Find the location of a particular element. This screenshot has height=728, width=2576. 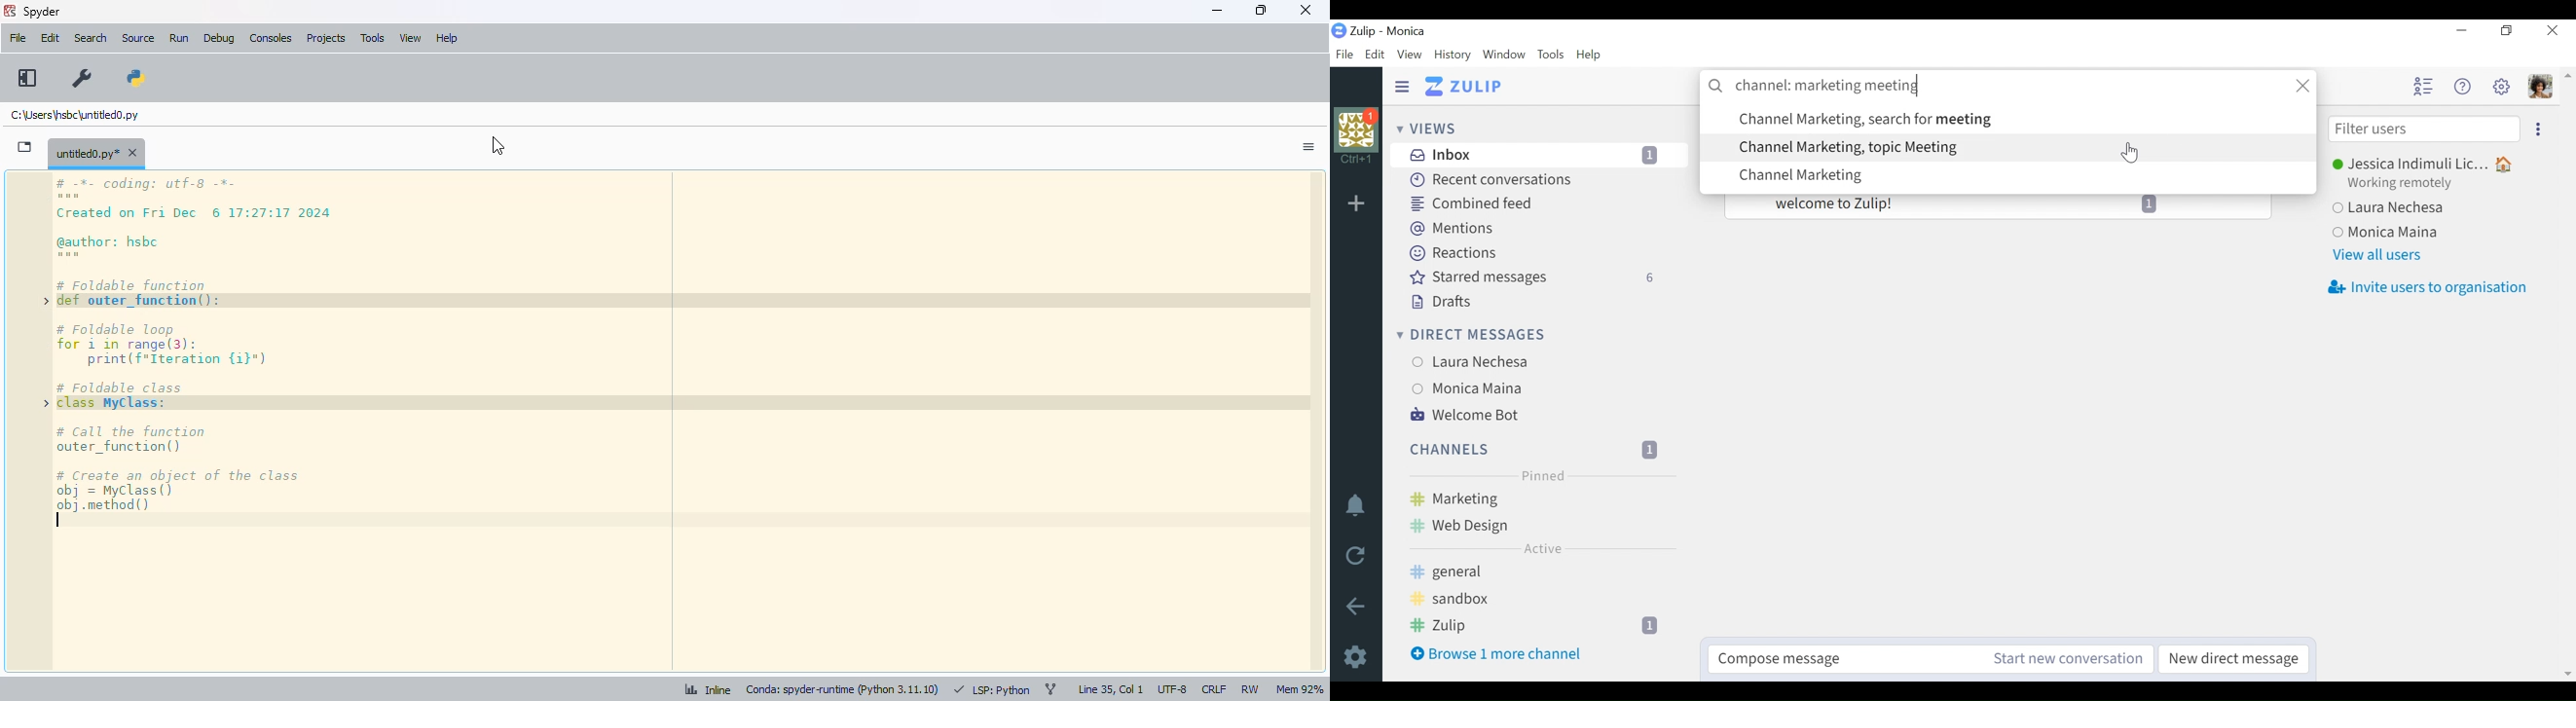

Line 35, col 1 is located at coordinates (1111, 690).